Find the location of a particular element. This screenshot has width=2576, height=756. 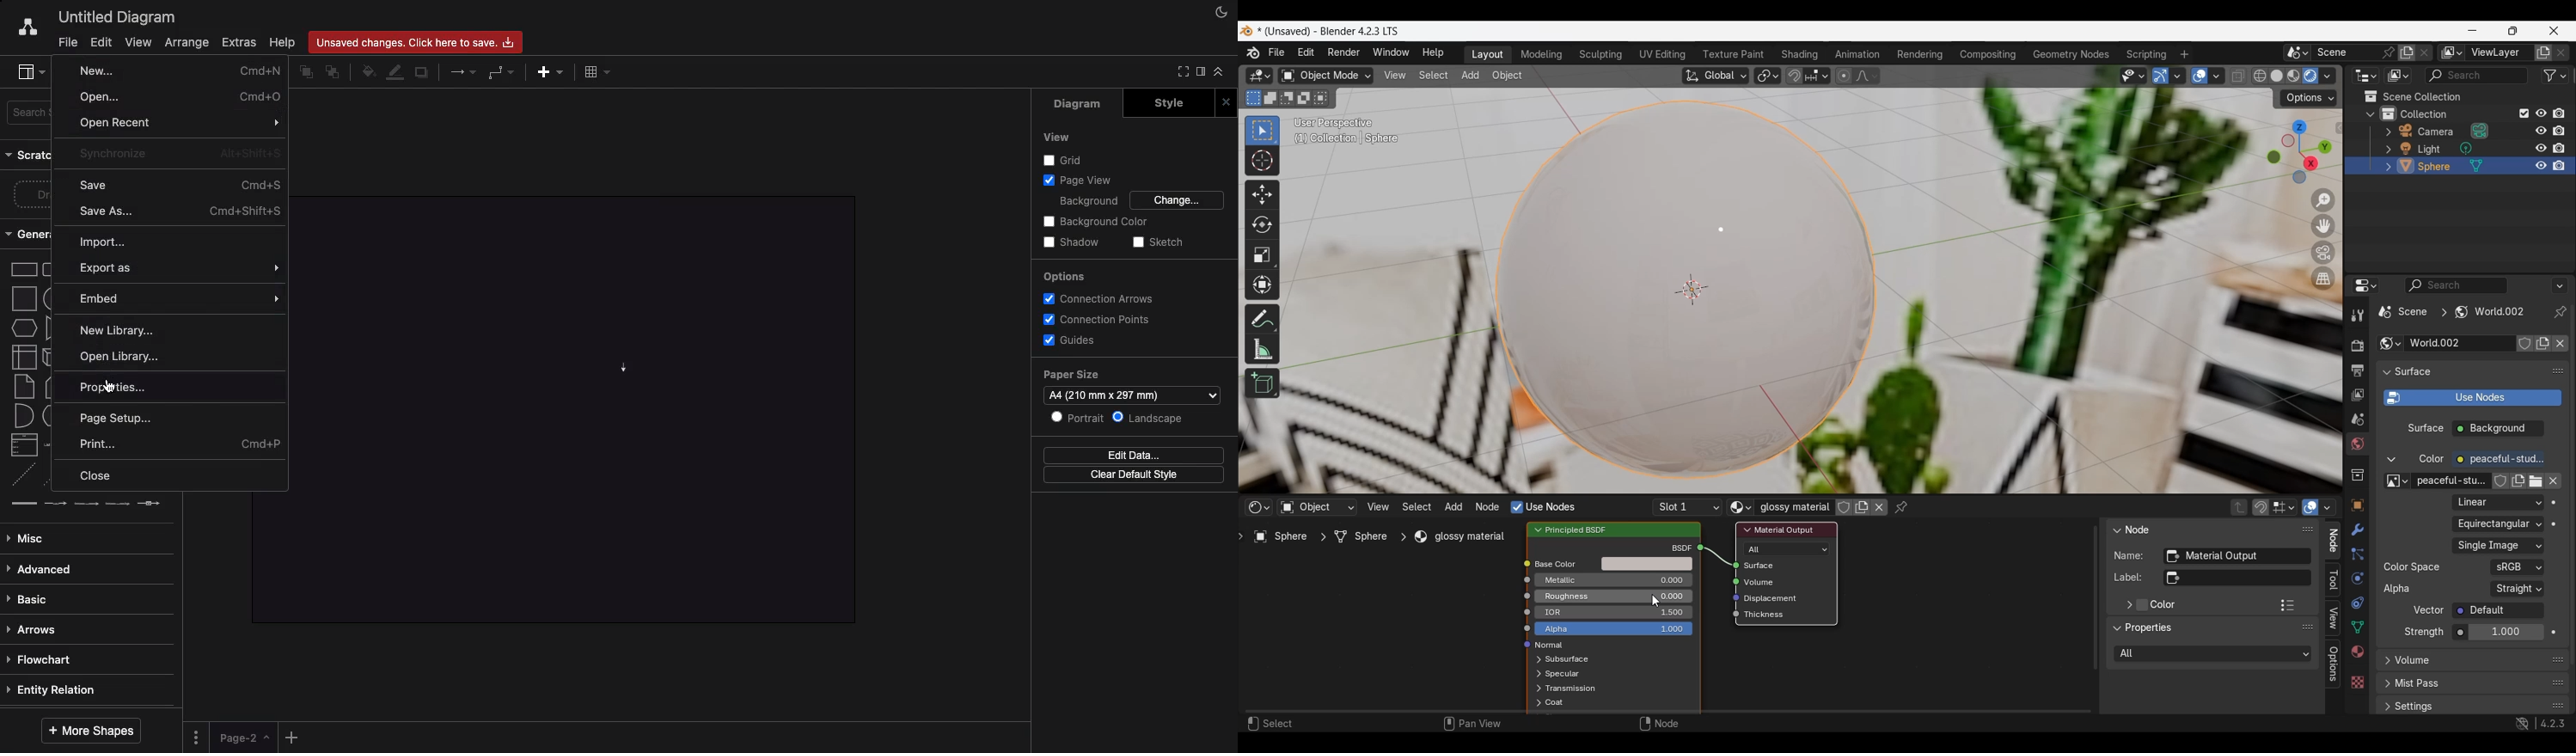

Synchronize is located at coordinates (179, 153).